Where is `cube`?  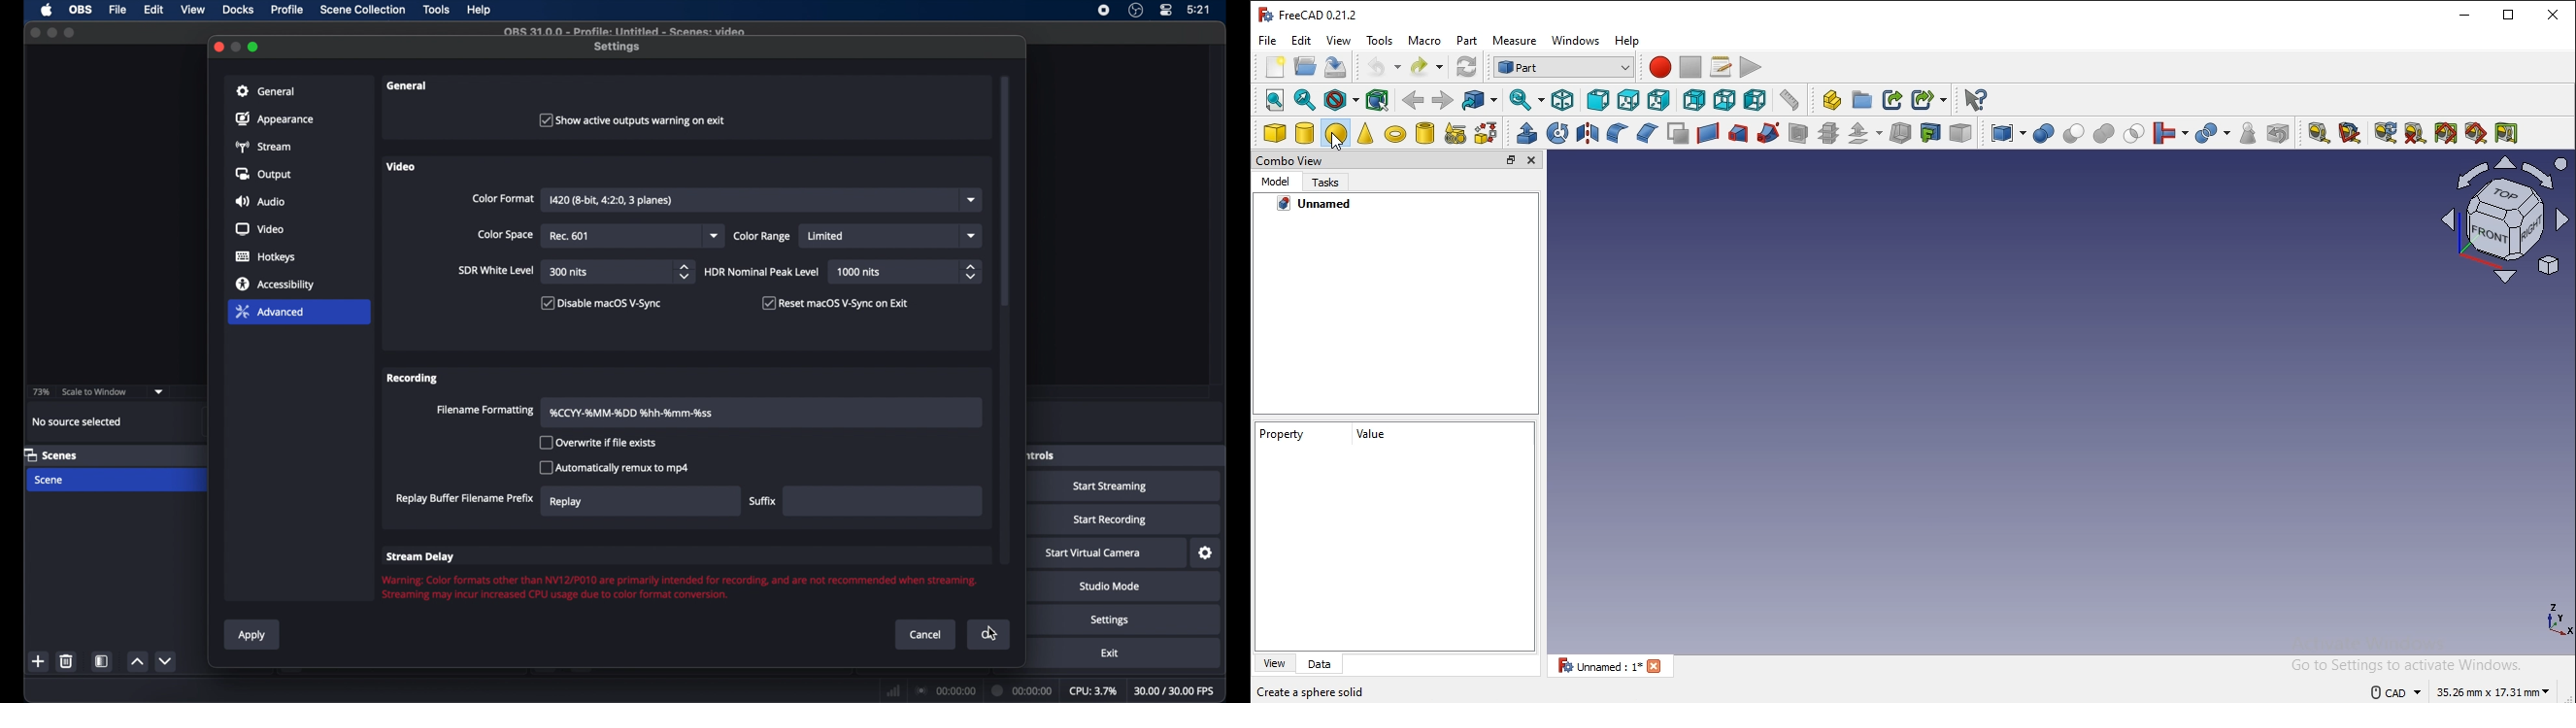
cube is located at coordinates (1273, 132).